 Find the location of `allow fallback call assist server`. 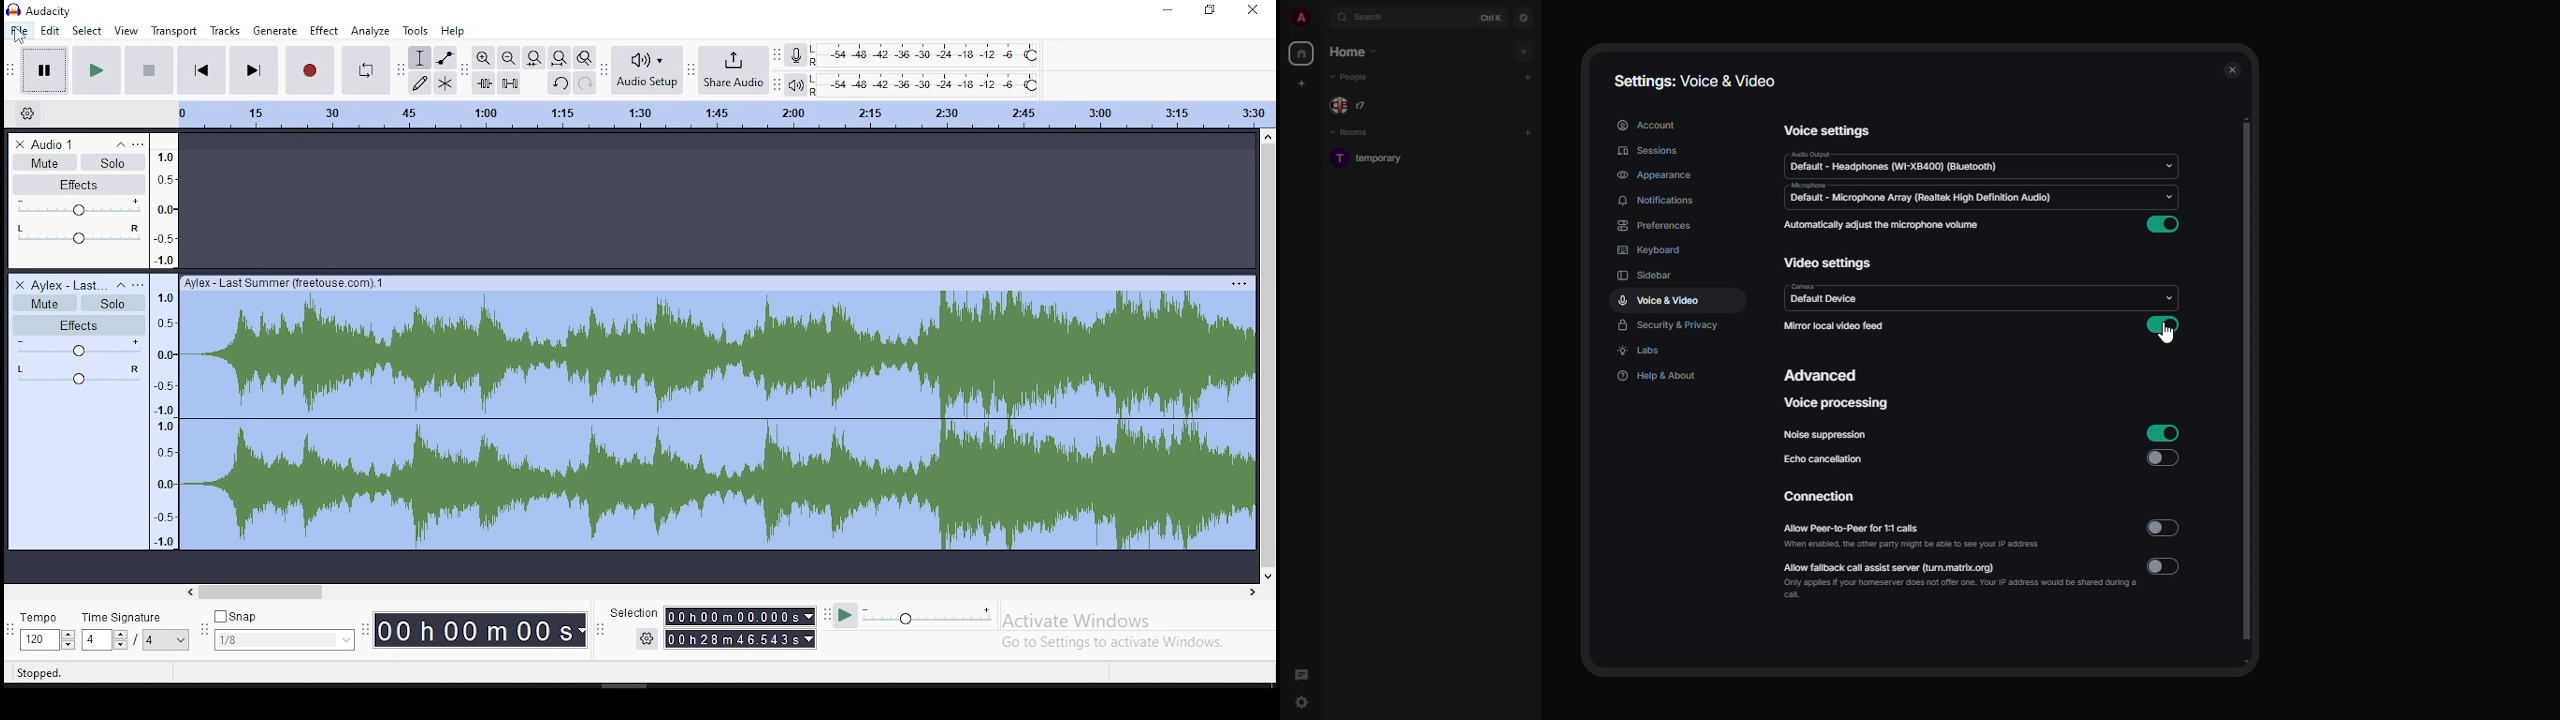

allow fallback call assist server is located at coordinates (1960, 579).